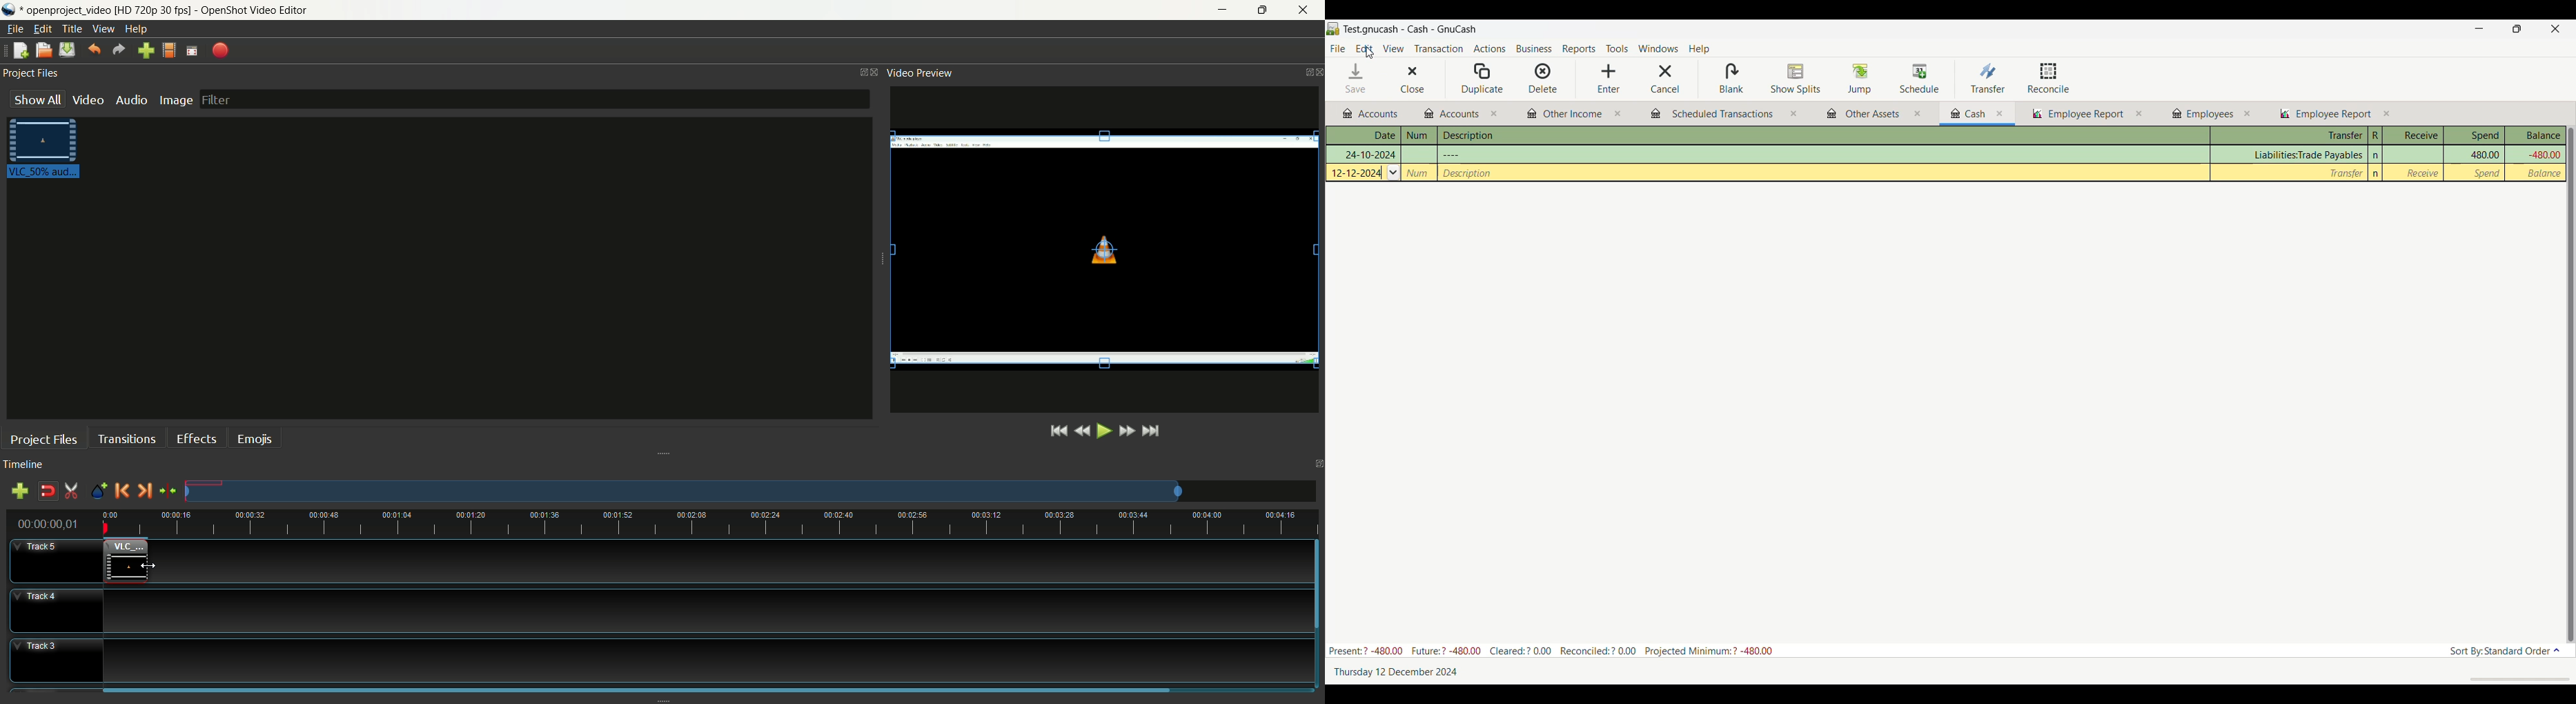  Describe the element at coordinates (121, 491) in the screenshot. I see `previous marker` at that location.